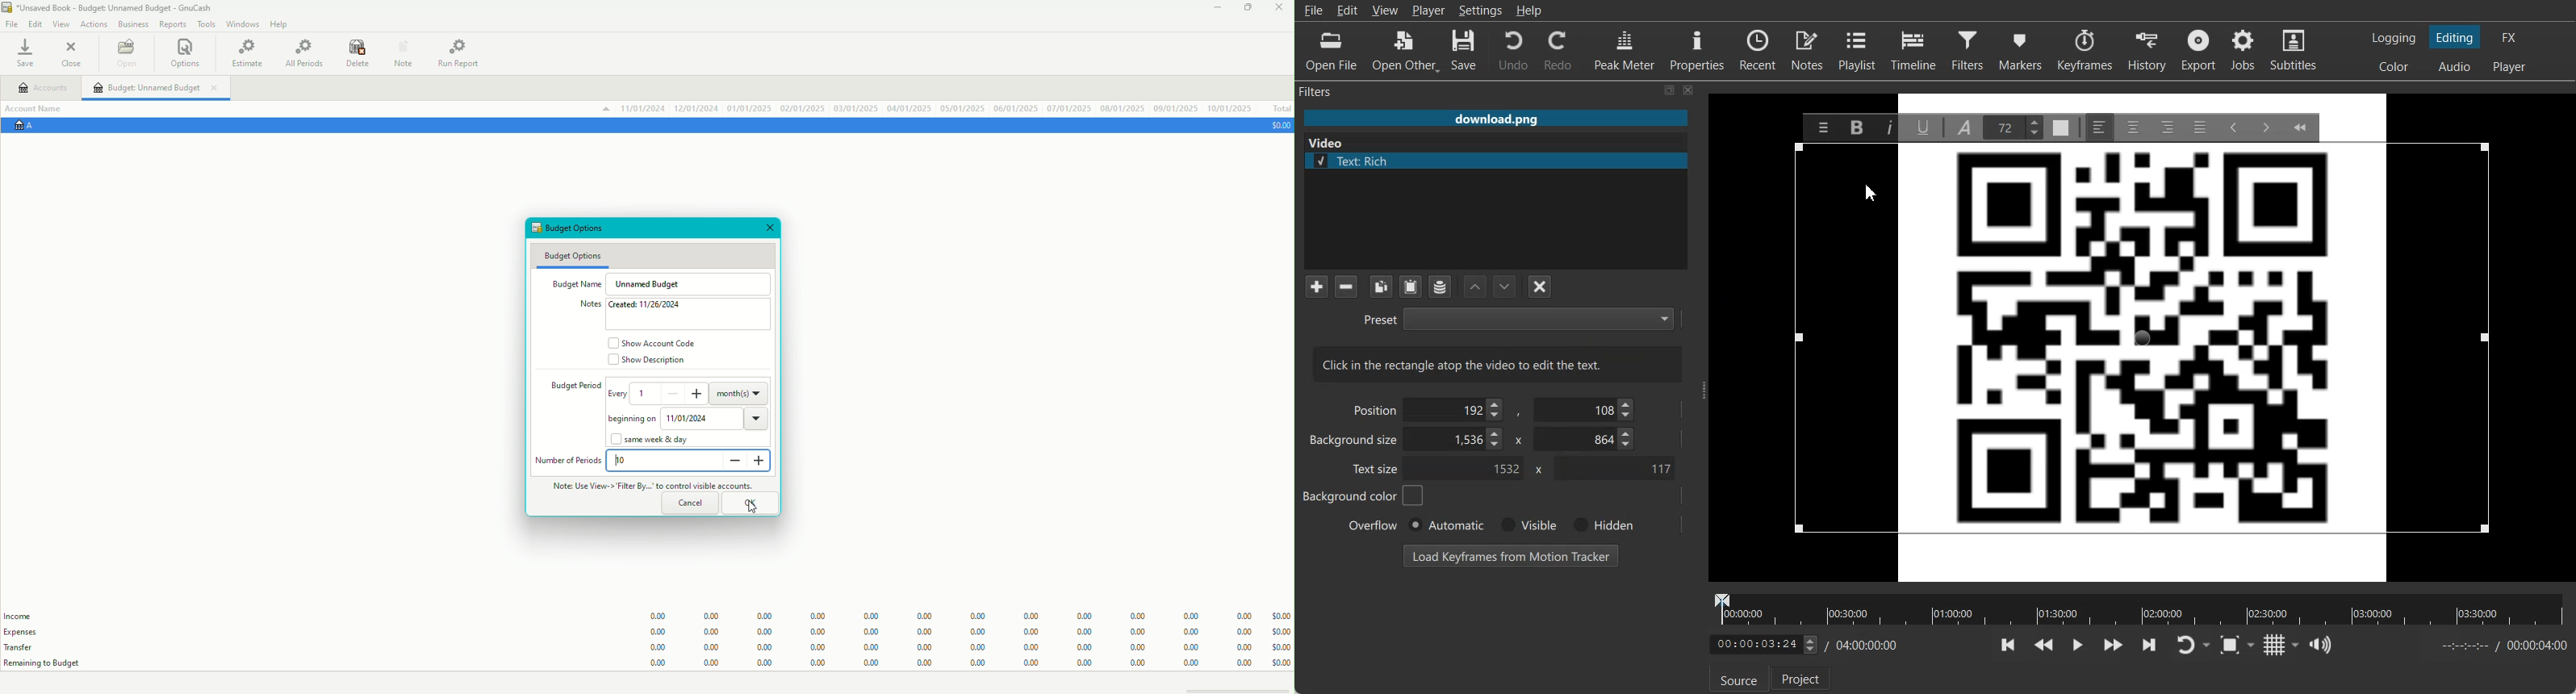  What do you see at coordinates (1689, 90) in the screenshot?
I see `Close` at bounding box center [1689, 90].